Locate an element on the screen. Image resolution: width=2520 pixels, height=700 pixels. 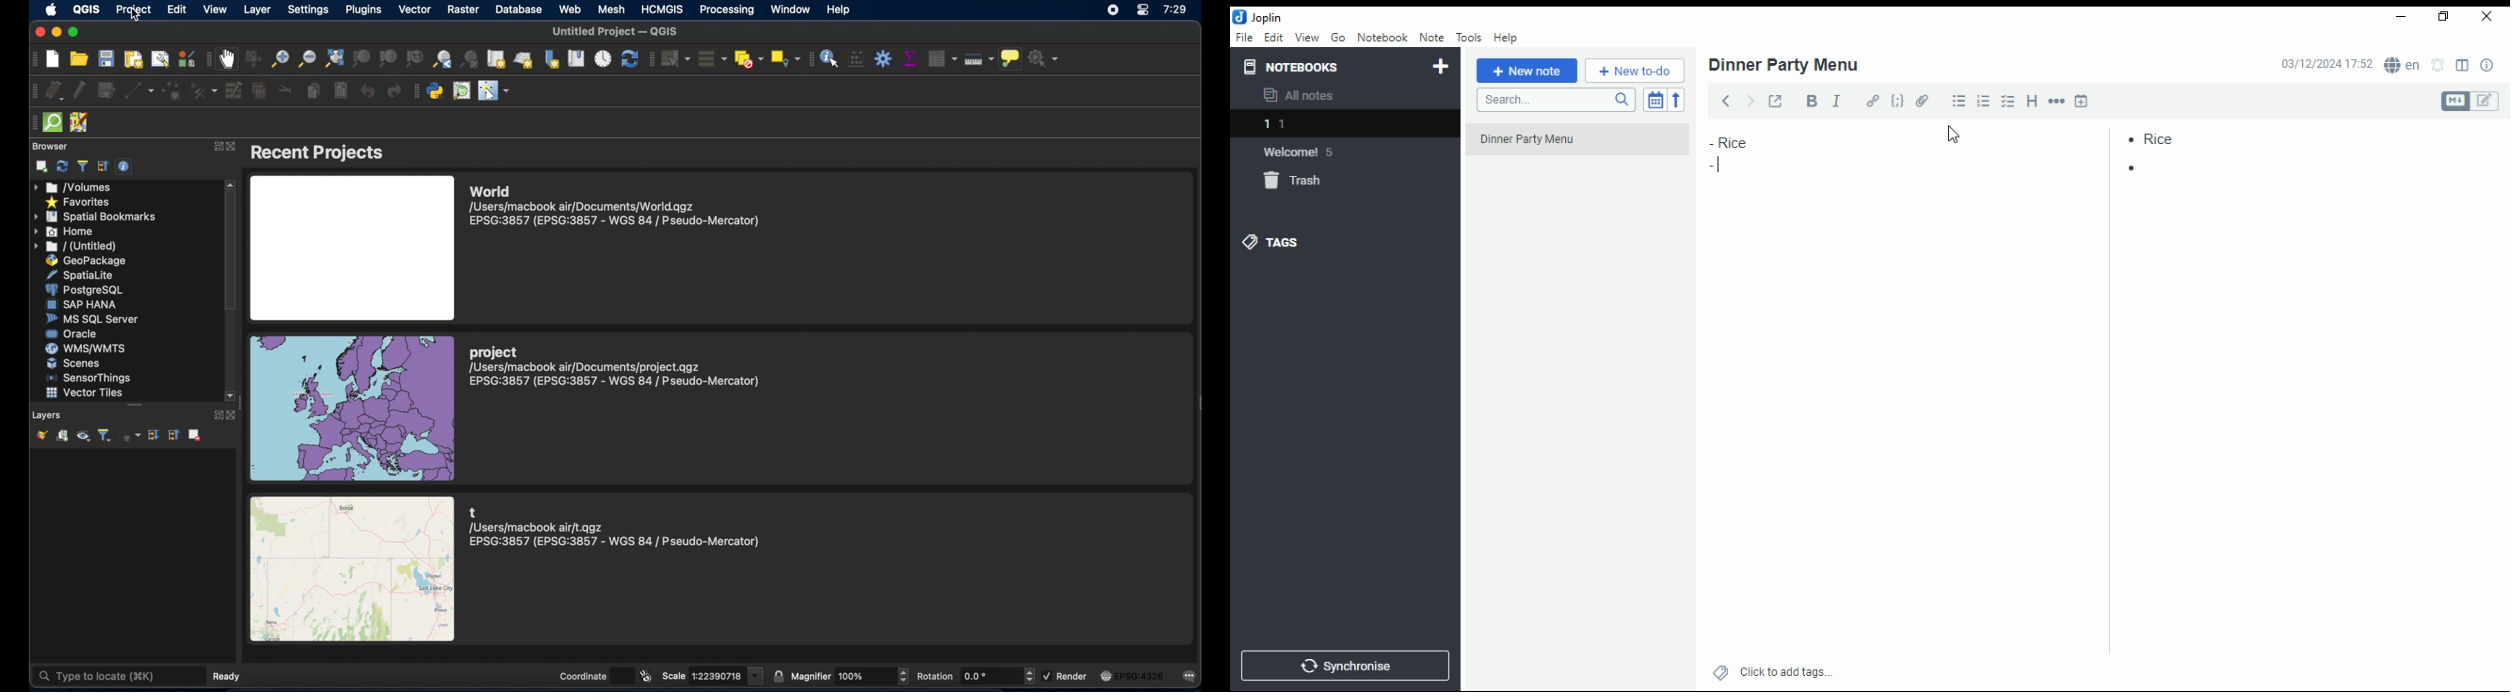
edit is located at coordinates (2487, 101).